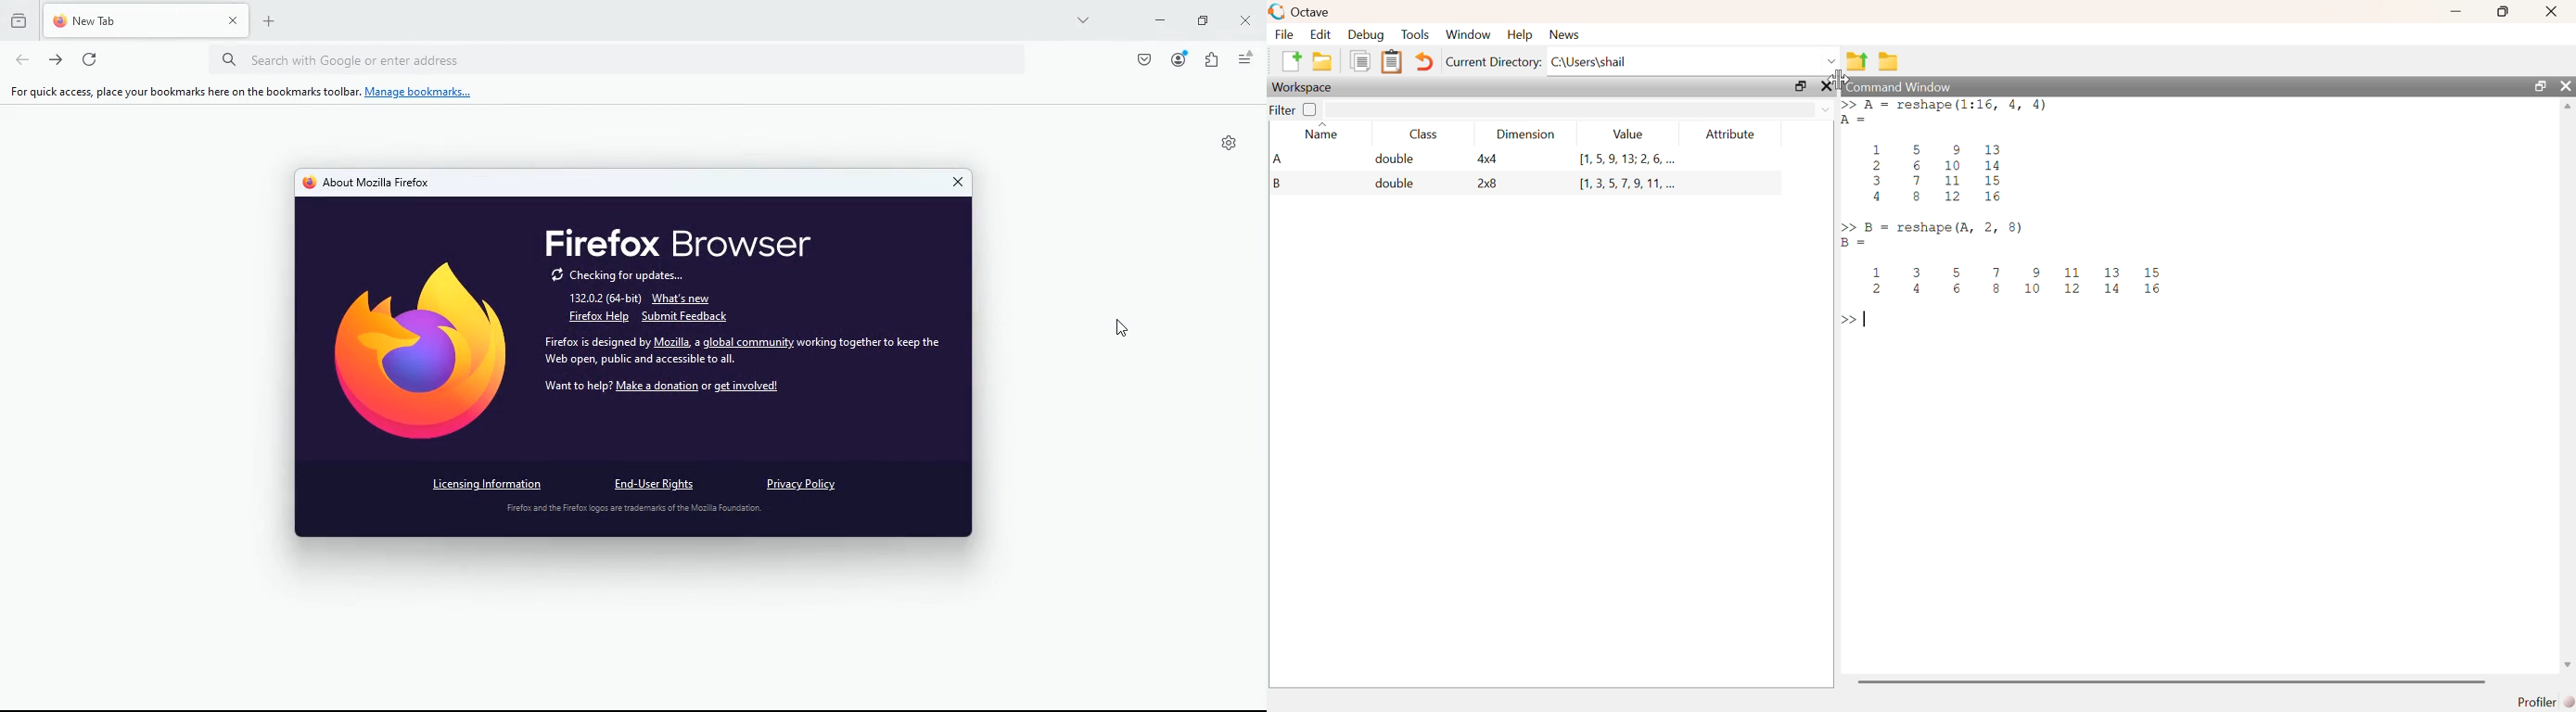  What do you see at coordinates (606, 297) in the screenshot?
I see `132.0.2 (64-bit)` at bounding box center [606, 297].